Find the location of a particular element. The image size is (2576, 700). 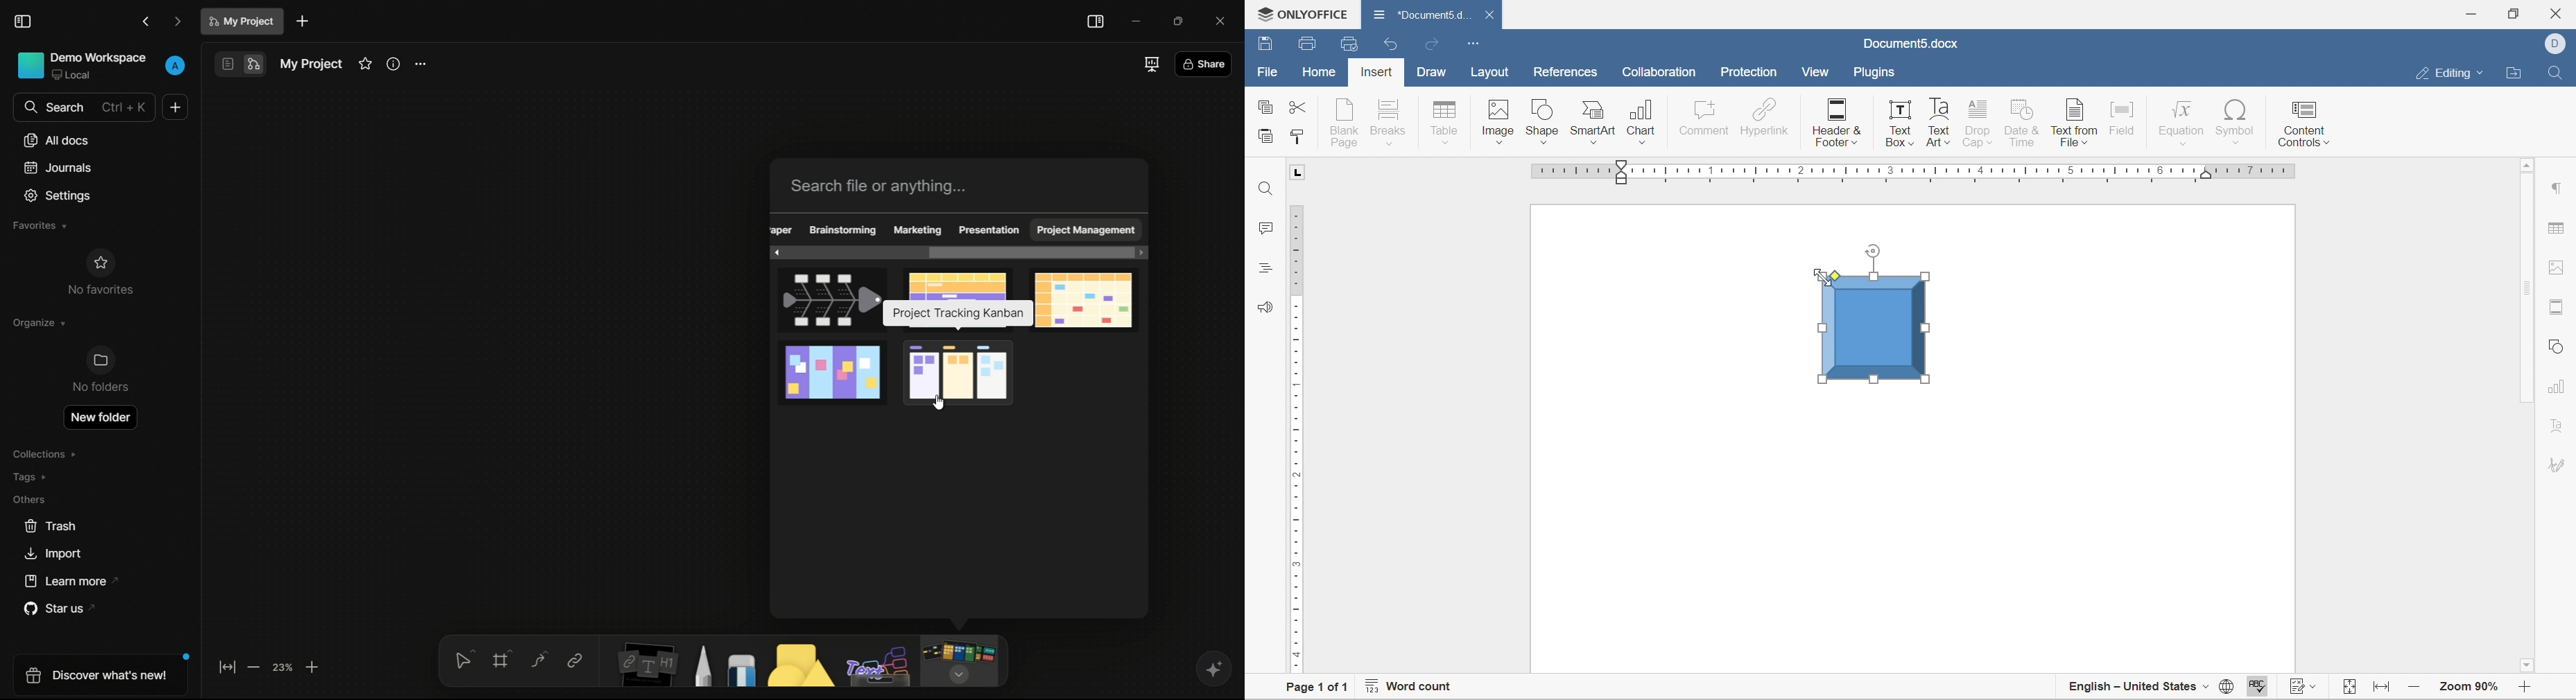

ruler is located at coordinates (1910, 175).